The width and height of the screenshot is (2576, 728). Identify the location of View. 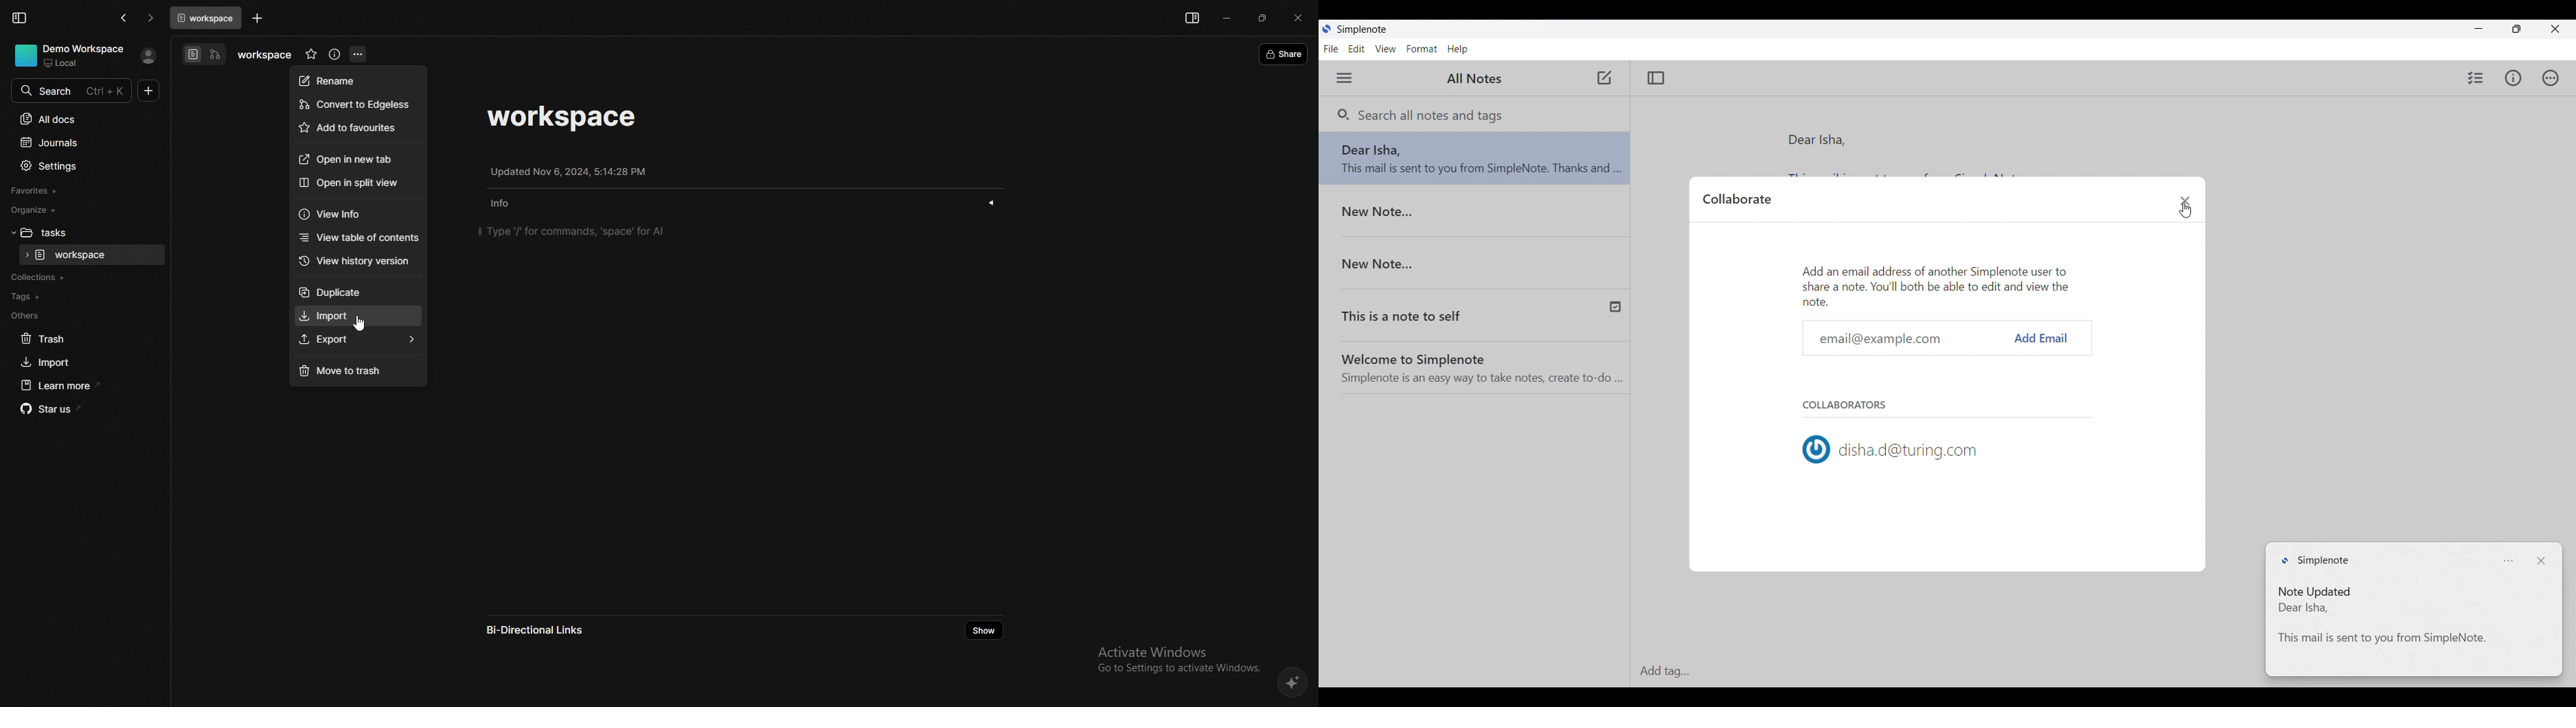
(1386, 48).